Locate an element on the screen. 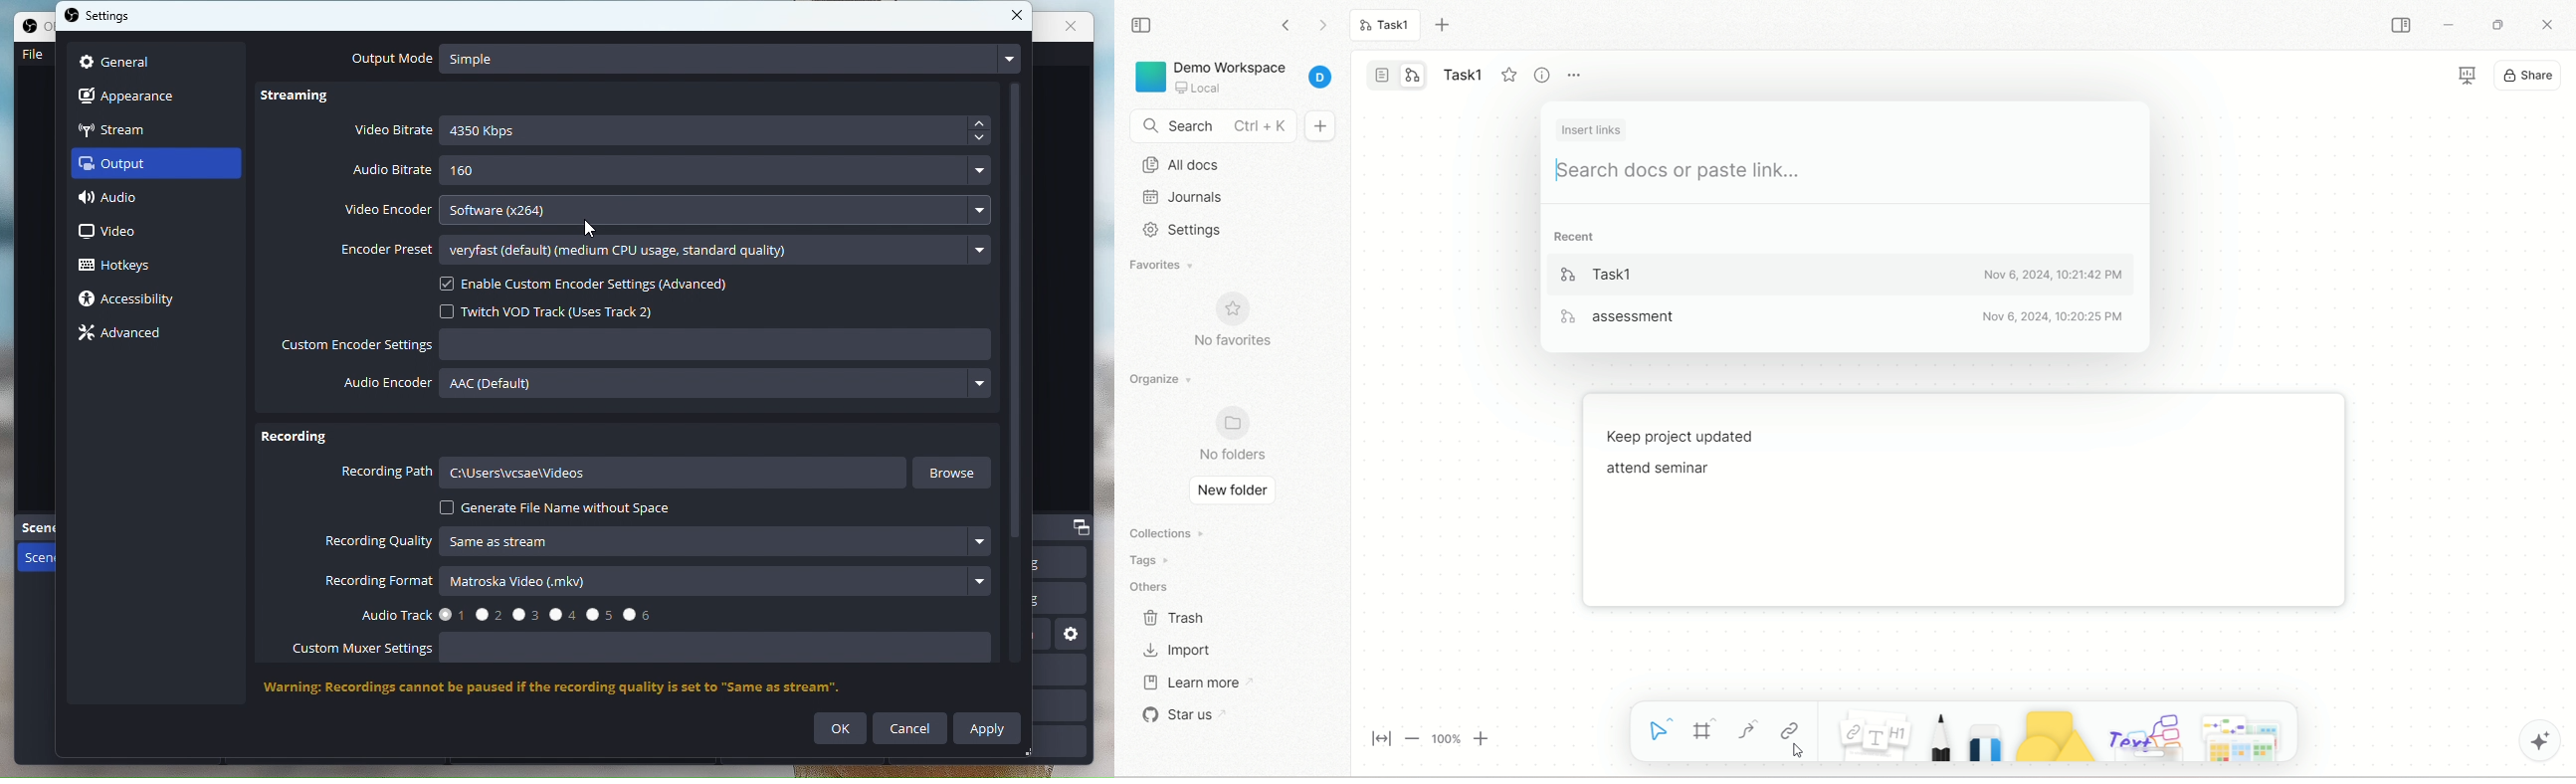 The width and height of the screenshot is (2576, 784). date & time is located at coordinates (2053, 295).